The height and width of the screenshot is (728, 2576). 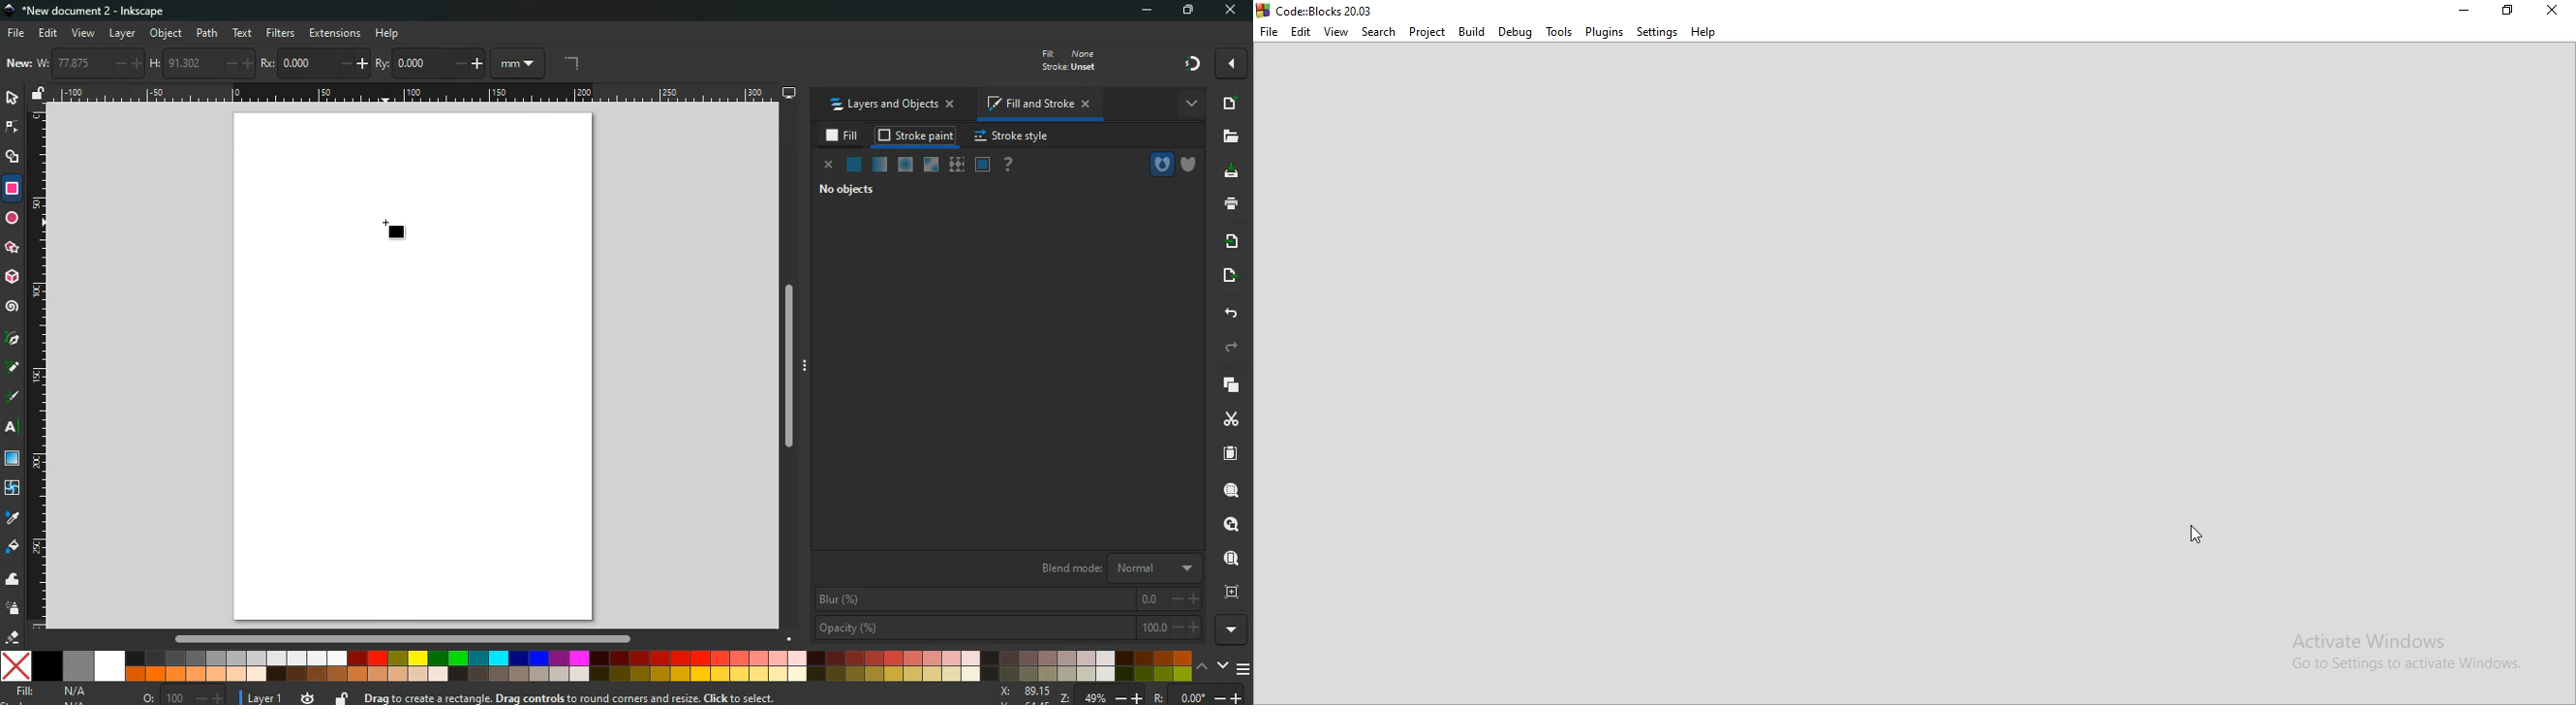 What do you see at coordinates (13, 460) in the screenshot?
I see `window` at bounding box center [13, 460].